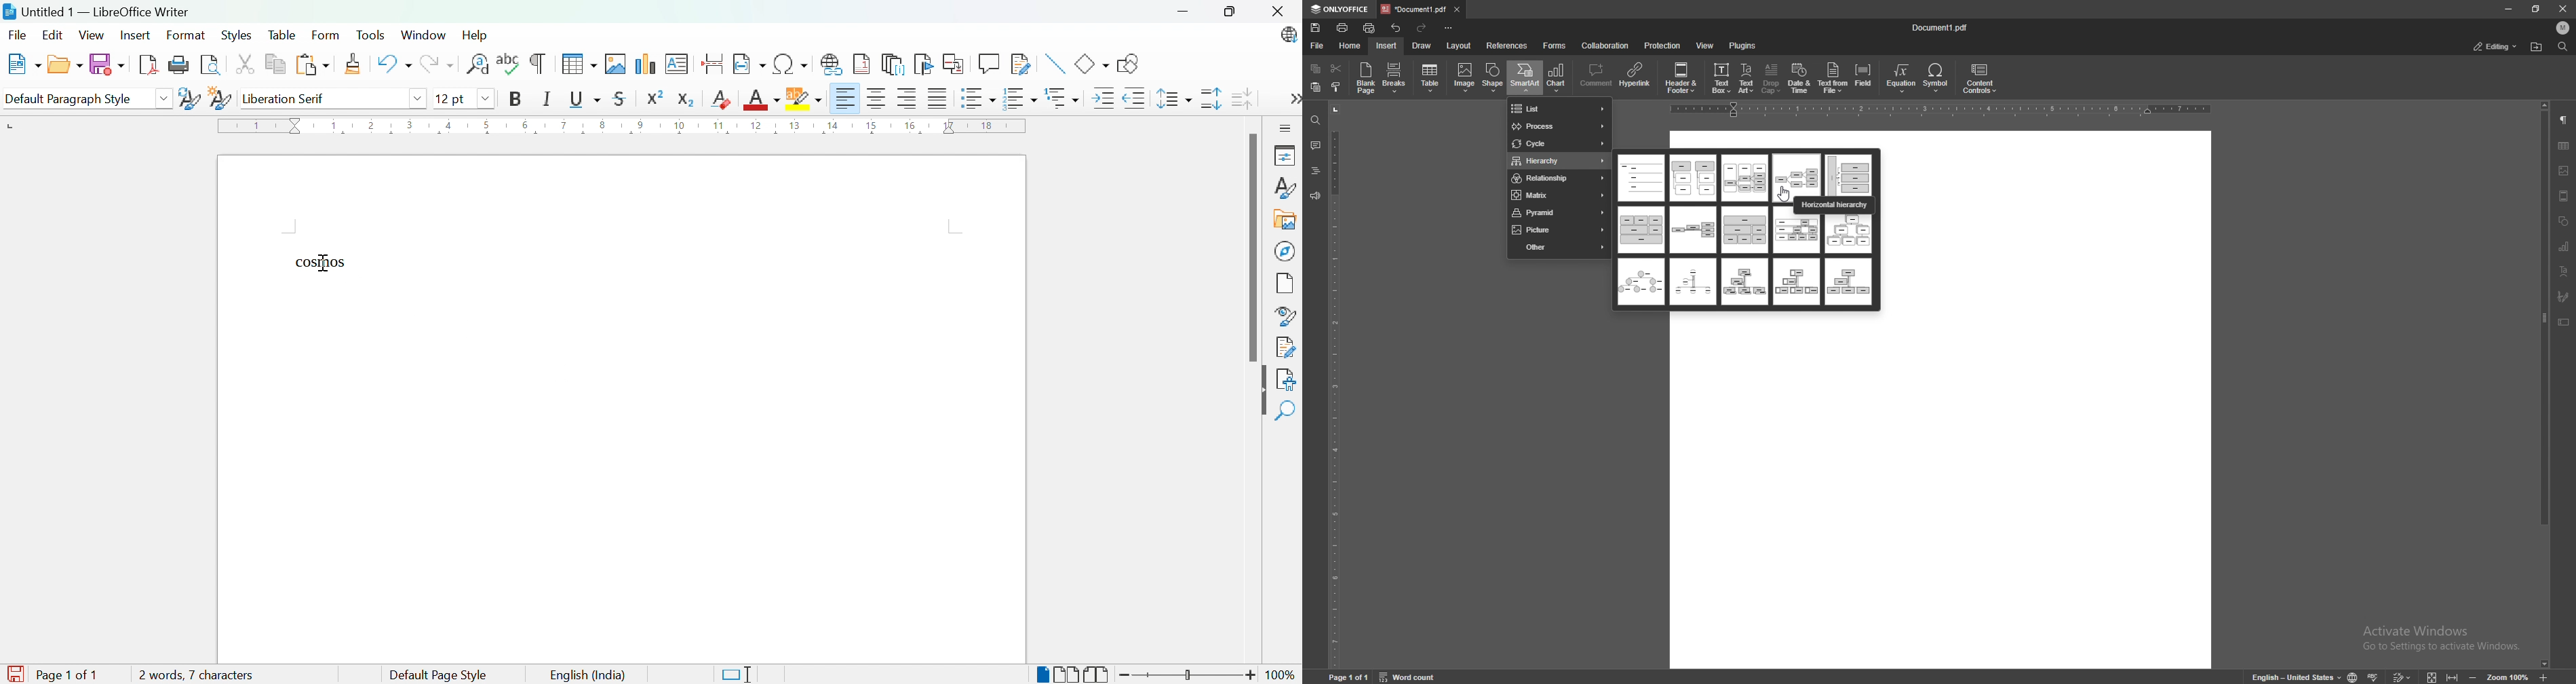 The height and width of the screenshot is (700, 2576). Describe the element at coordinates (1507, 46) in the screenshot. I see `references` at that location.